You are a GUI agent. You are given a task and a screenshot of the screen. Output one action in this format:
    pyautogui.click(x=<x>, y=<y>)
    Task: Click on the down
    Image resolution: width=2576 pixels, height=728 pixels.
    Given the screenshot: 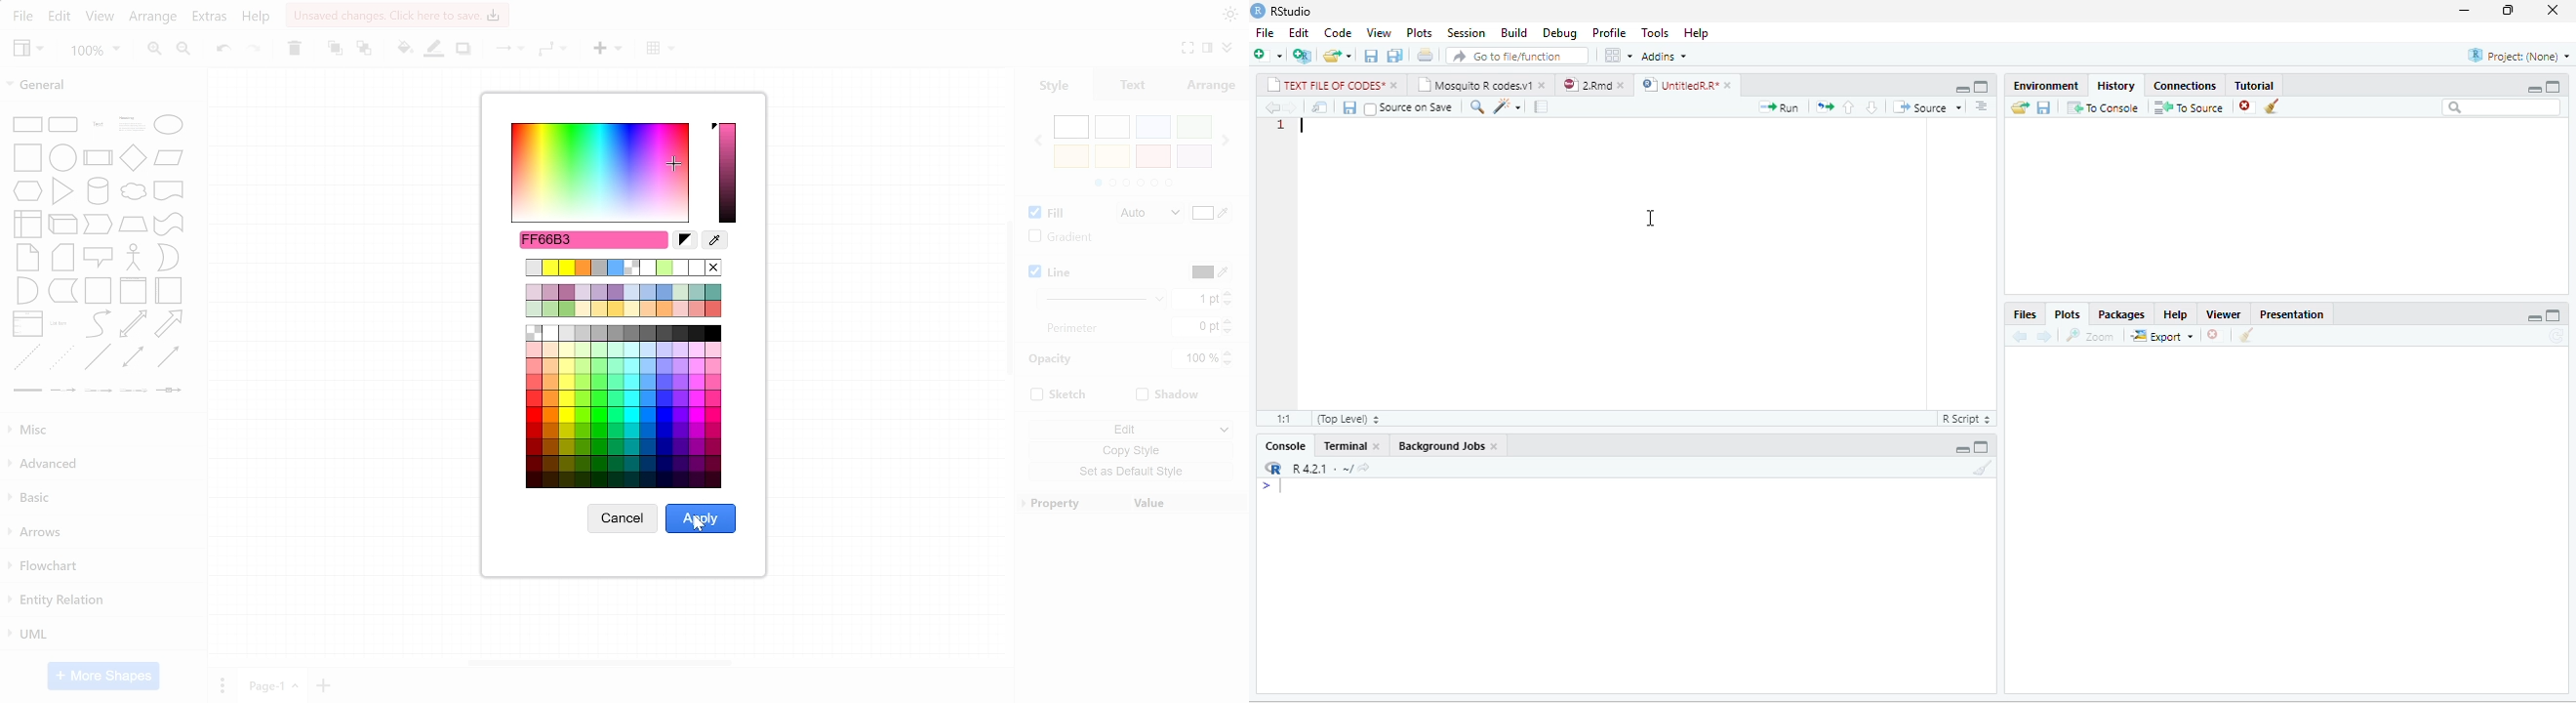 What is the action you would take?
    pyautogui.click(x=1872, y=107)
    